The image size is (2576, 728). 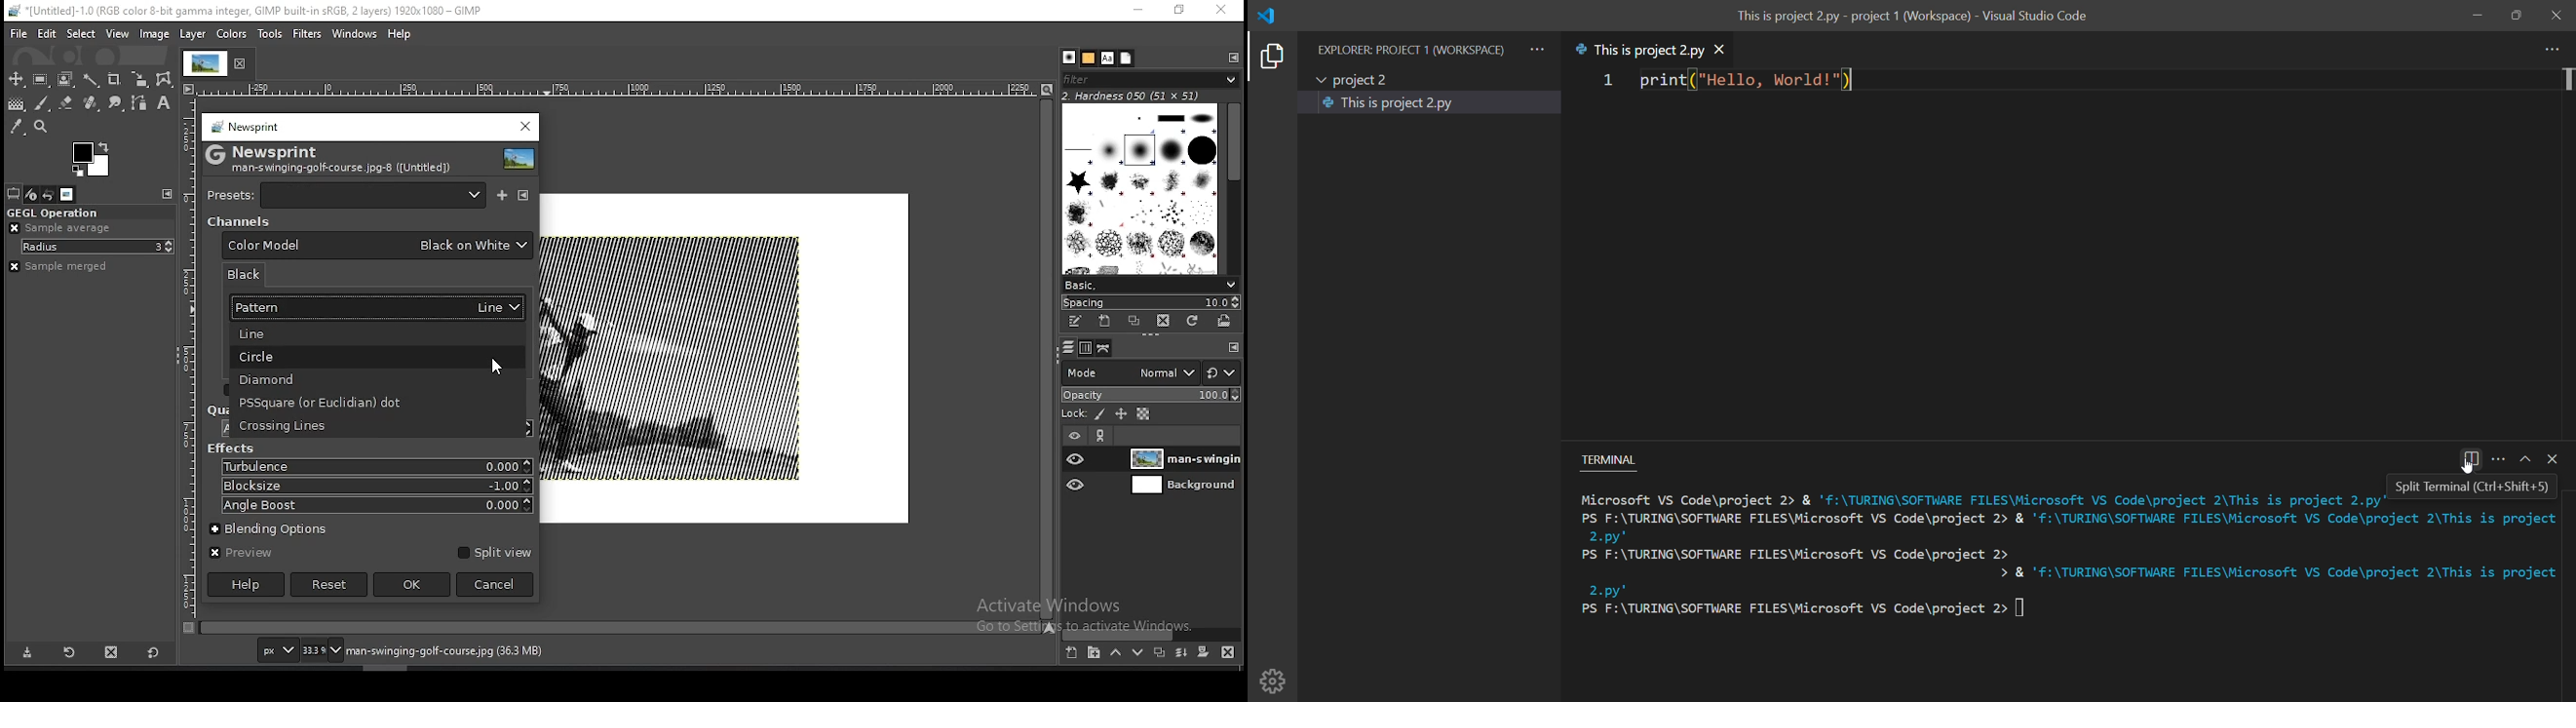 I want to click on delete tool preset, so click(x=110, y=652).